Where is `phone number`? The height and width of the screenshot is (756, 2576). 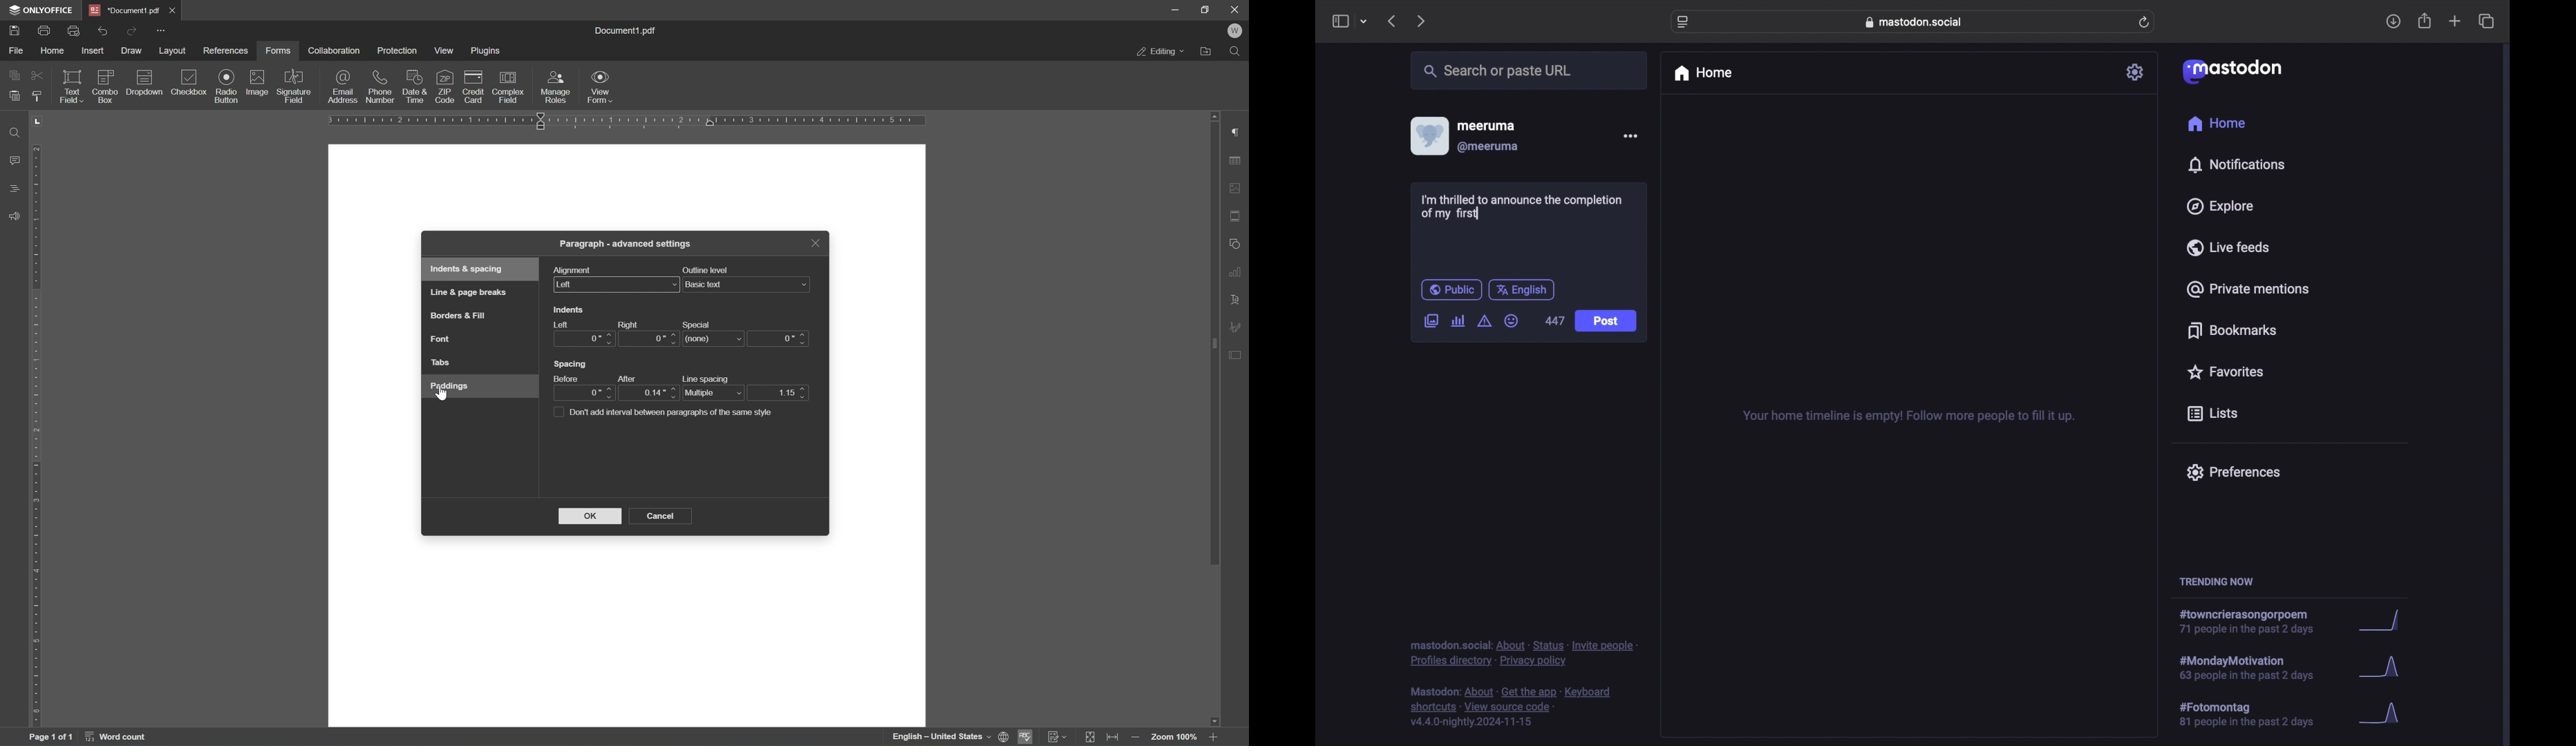 phone number is located at coordinates (379, 87).